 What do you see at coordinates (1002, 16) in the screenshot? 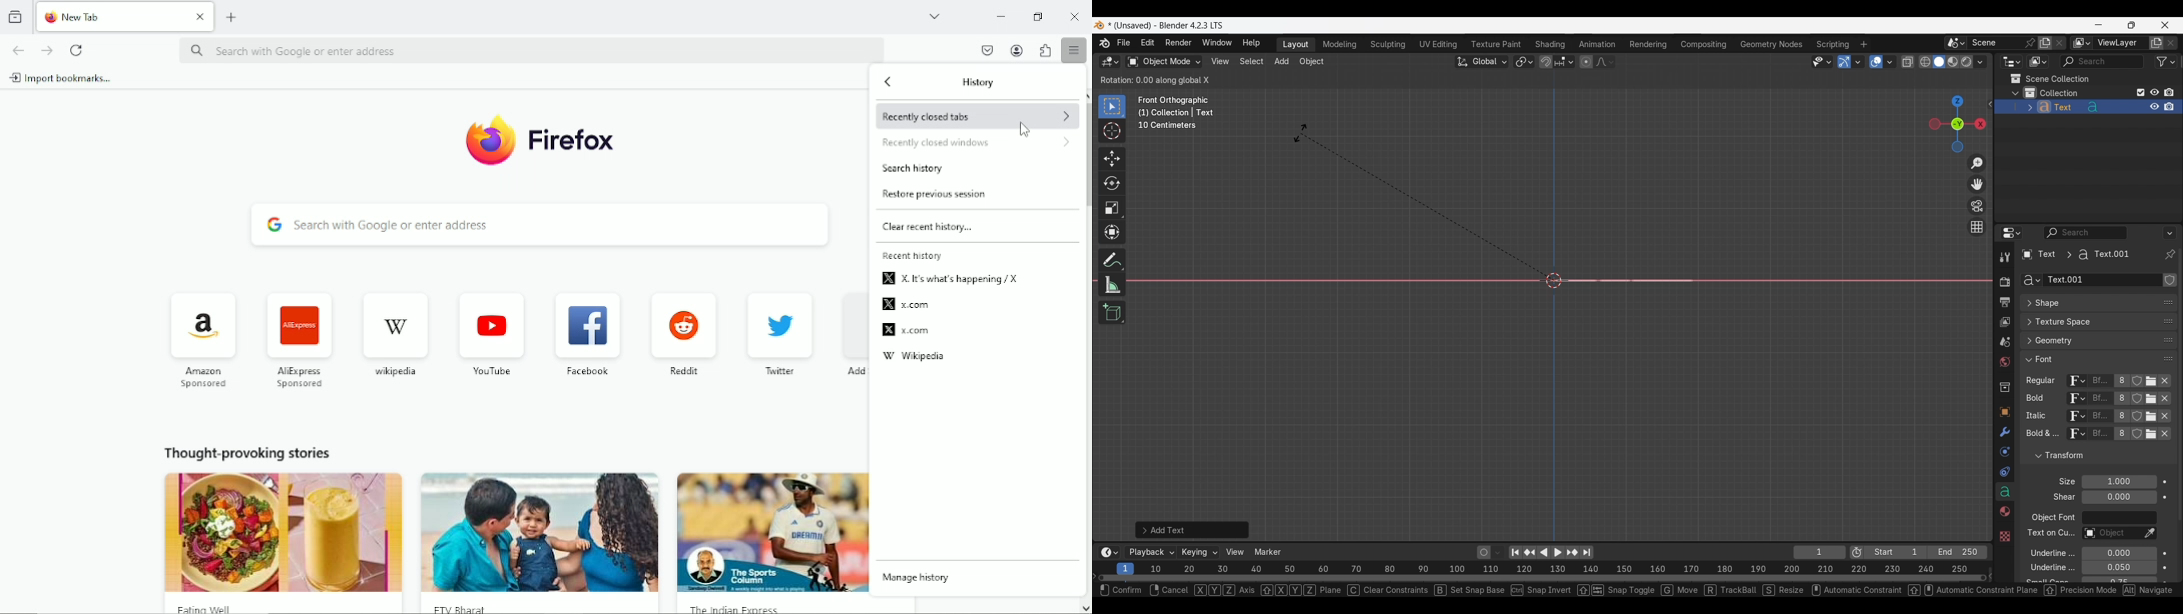
I see `minimize` at bounding box center [1002, 16].